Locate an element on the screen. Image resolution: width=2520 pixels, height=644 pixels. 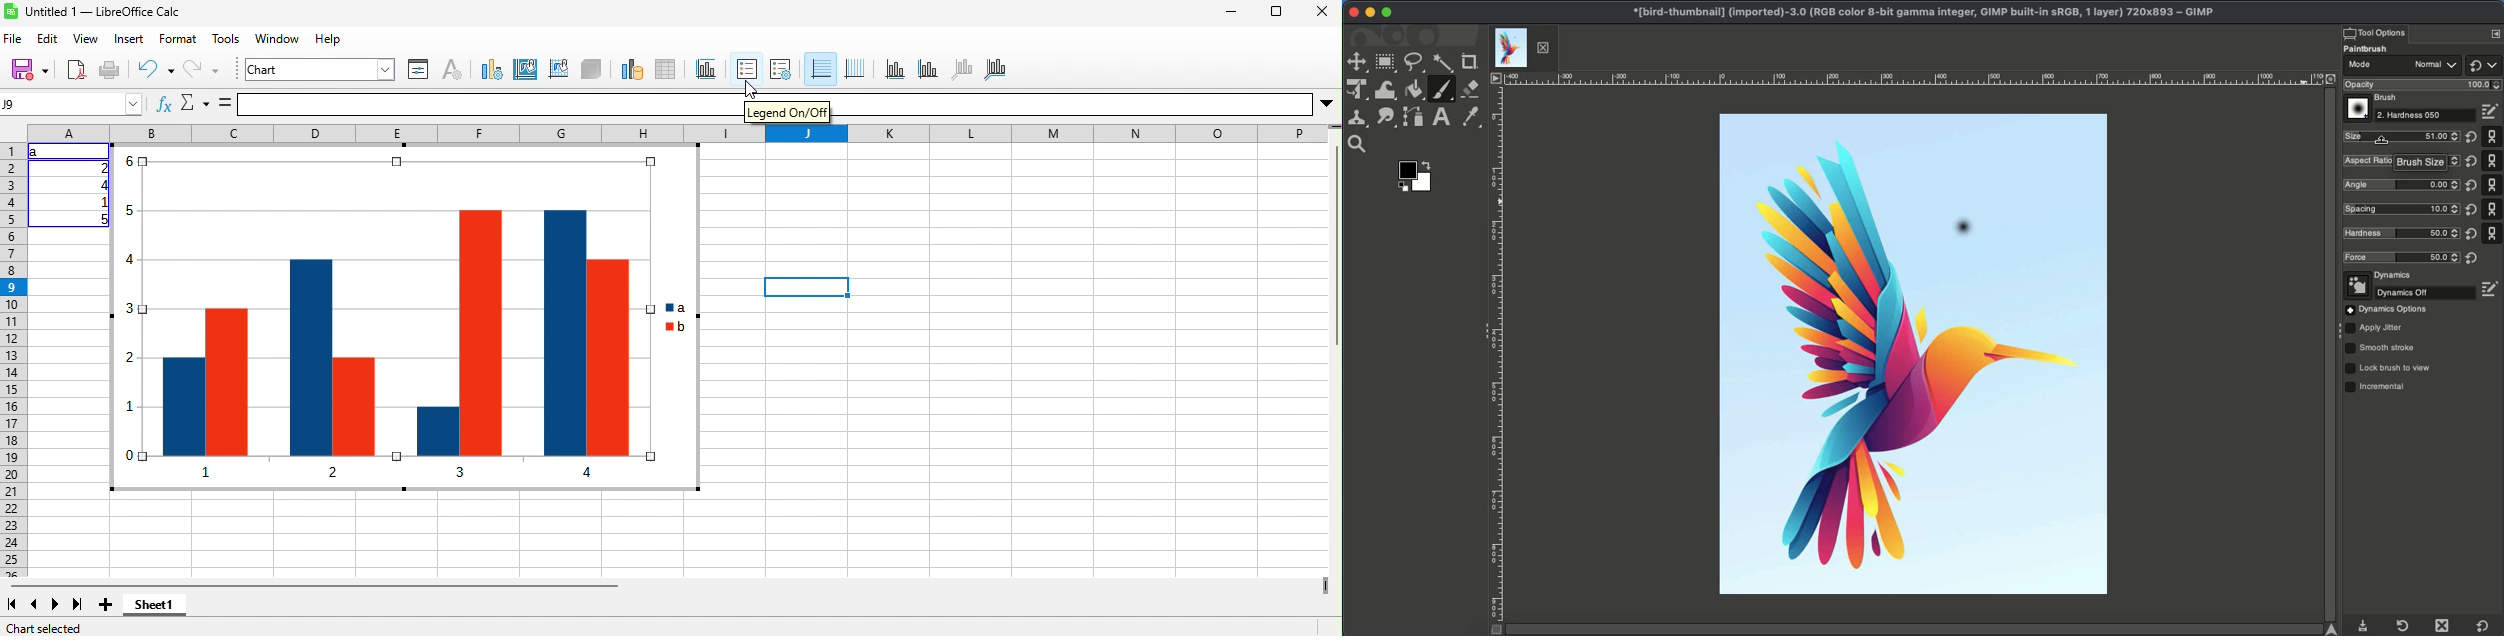
Unified transformation is located at coordinates (1357, 89).